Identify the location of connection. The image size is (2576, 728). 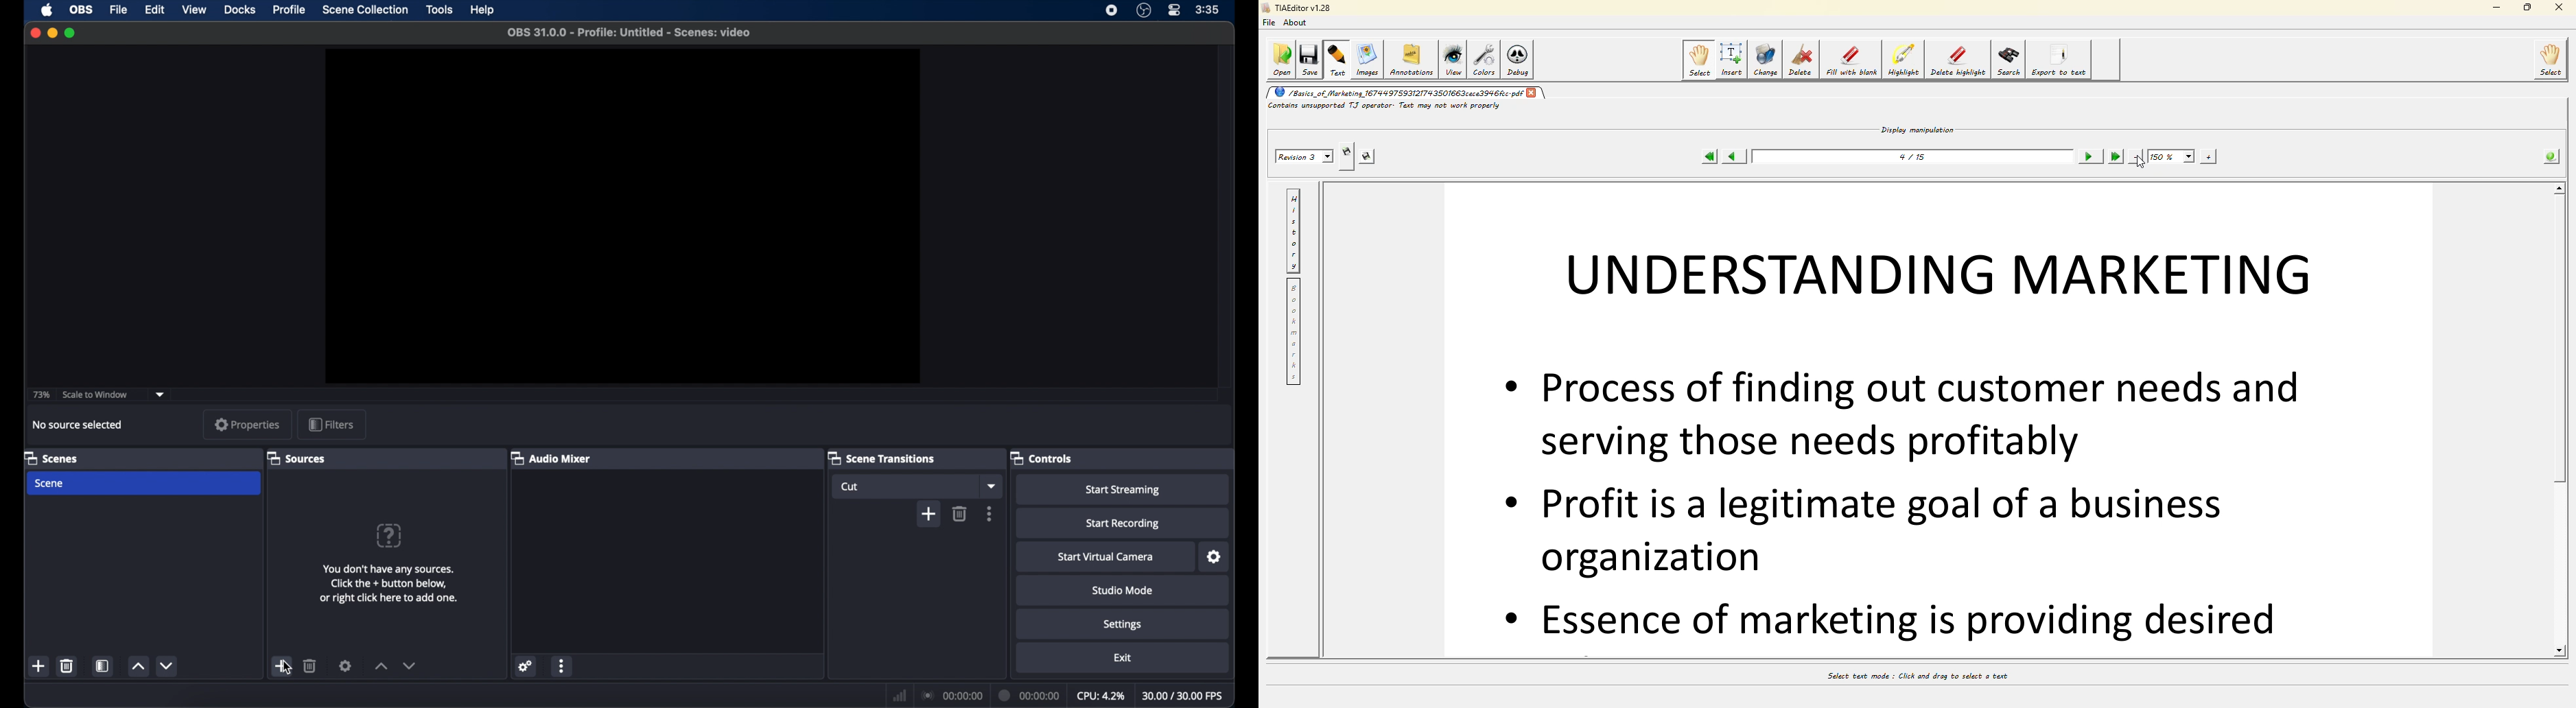
(951, 694).